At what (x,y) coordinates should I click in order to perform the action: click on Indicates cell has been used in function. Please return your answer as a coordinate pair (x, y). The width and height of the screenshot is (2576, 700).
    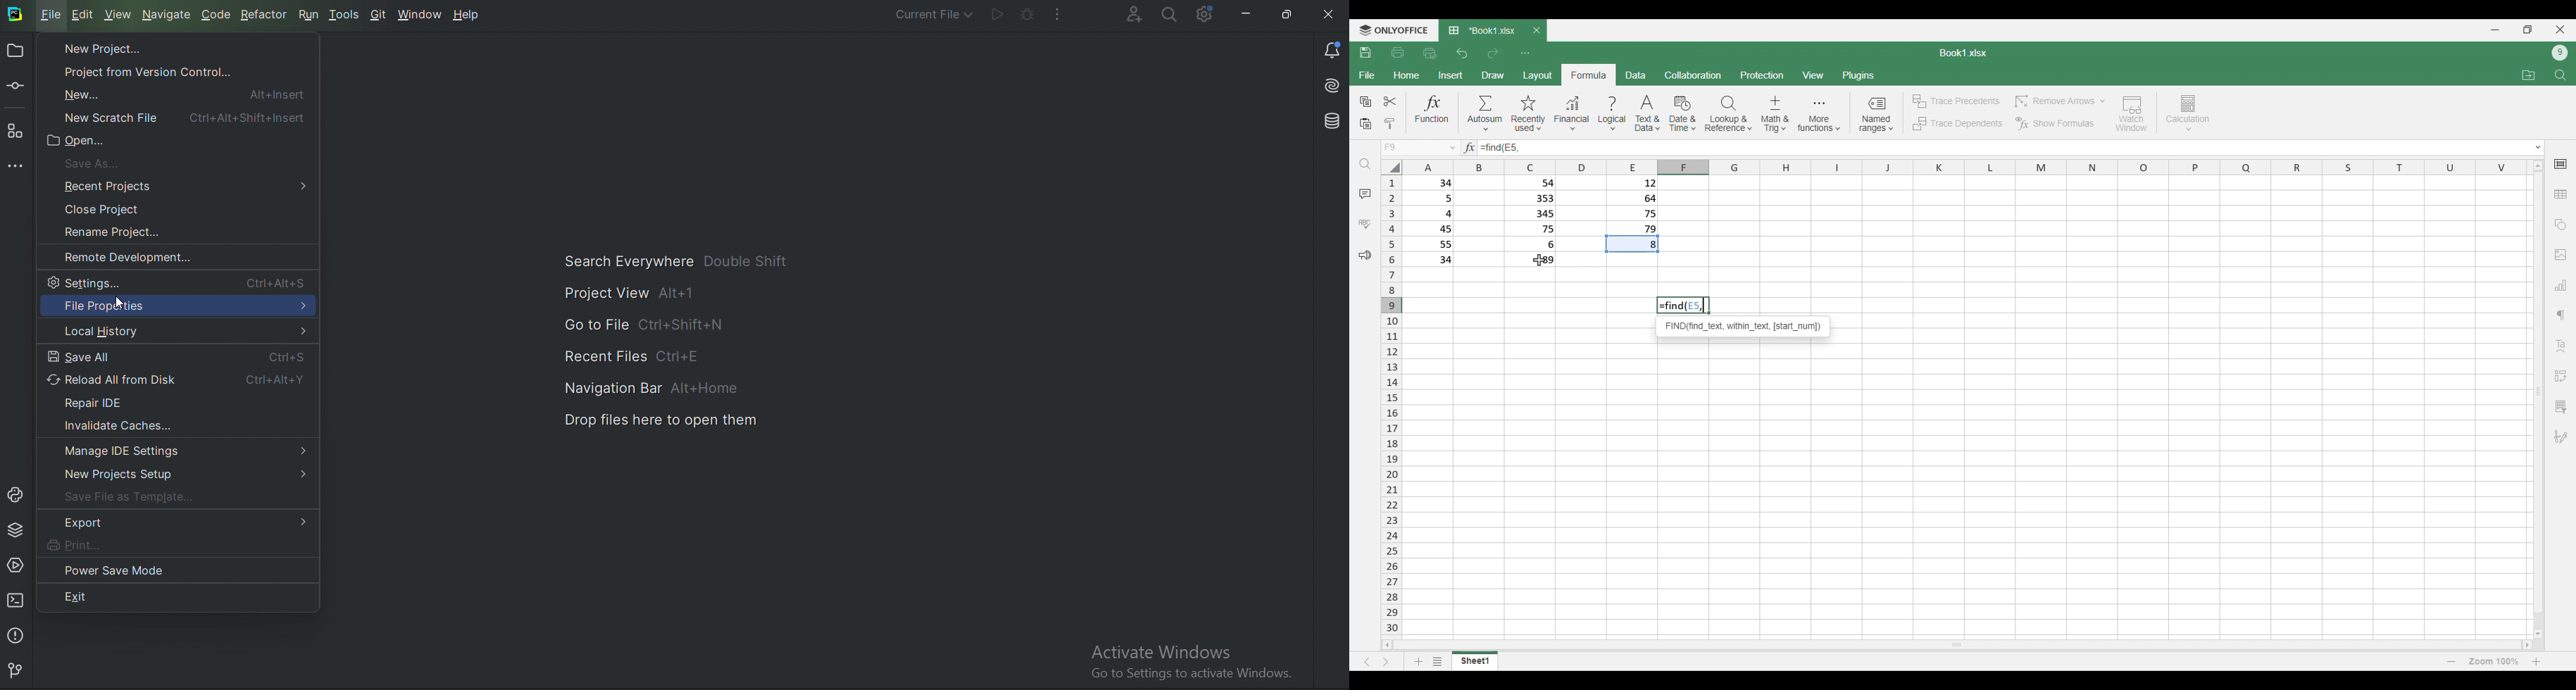
    Looking at the image, I should click on (1633, 245).